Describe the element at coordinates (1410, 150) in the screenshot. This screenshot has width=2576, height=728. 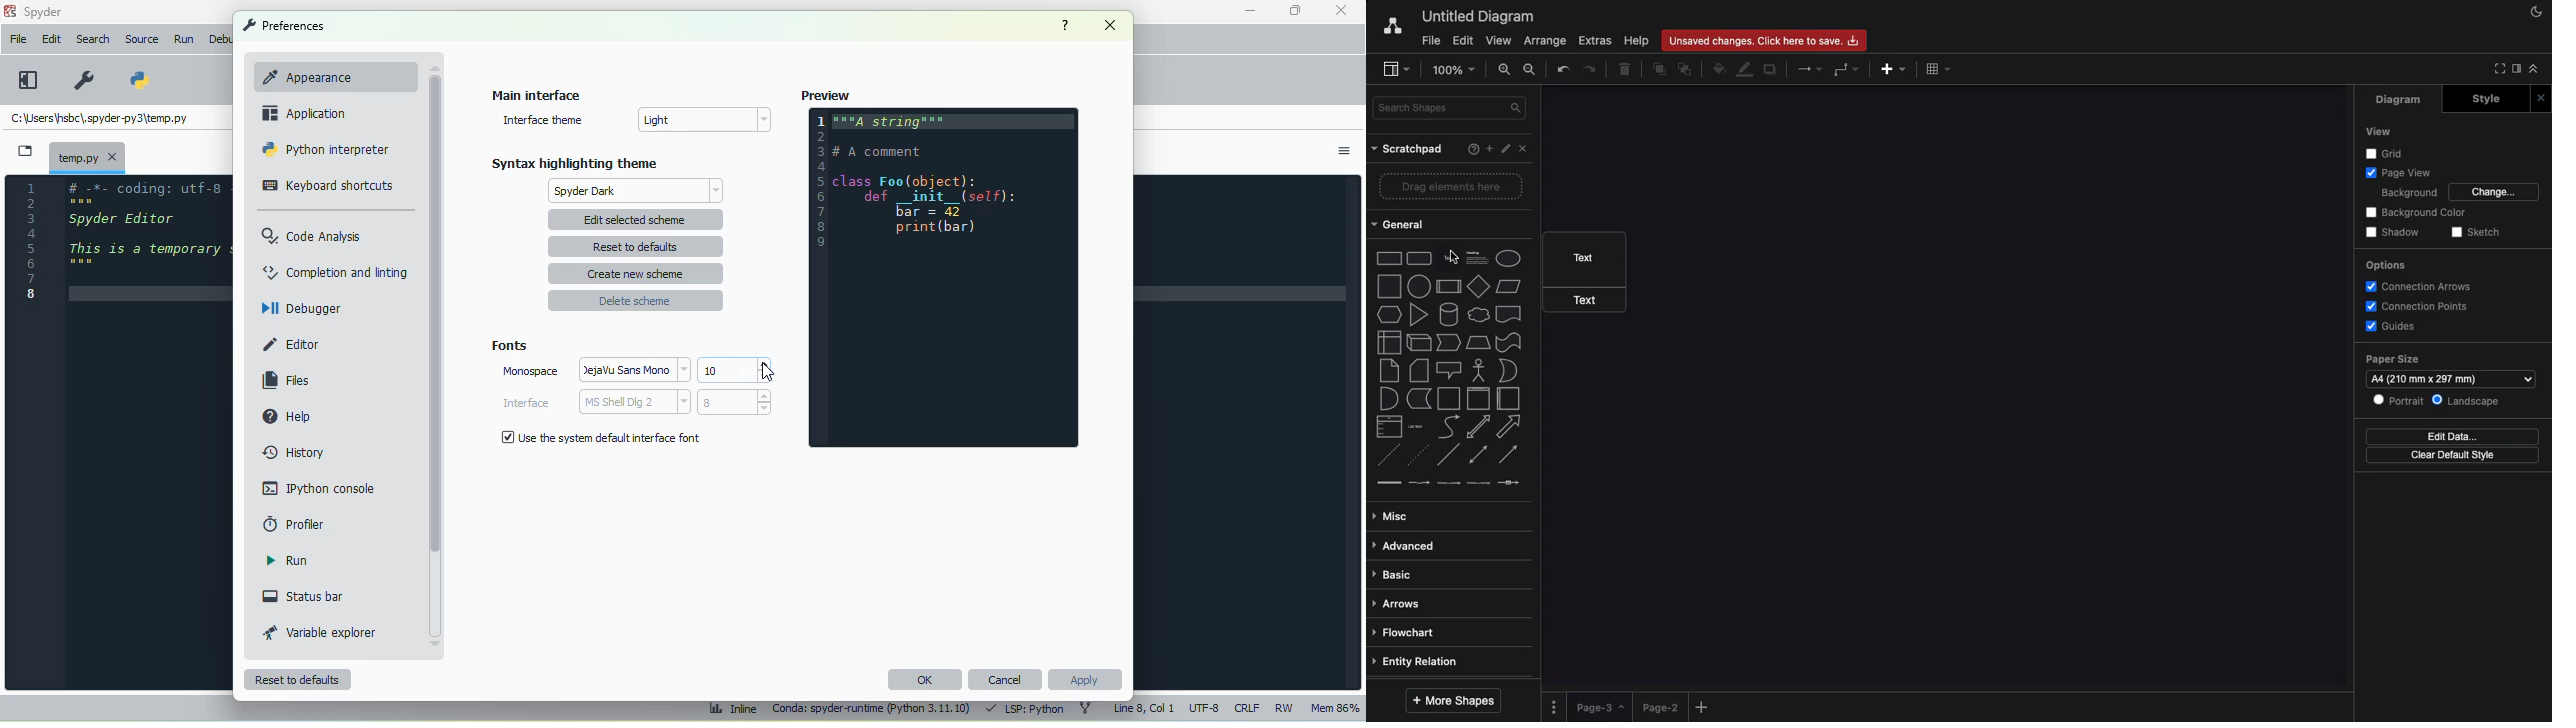
I see `Scratchpad` at that location.